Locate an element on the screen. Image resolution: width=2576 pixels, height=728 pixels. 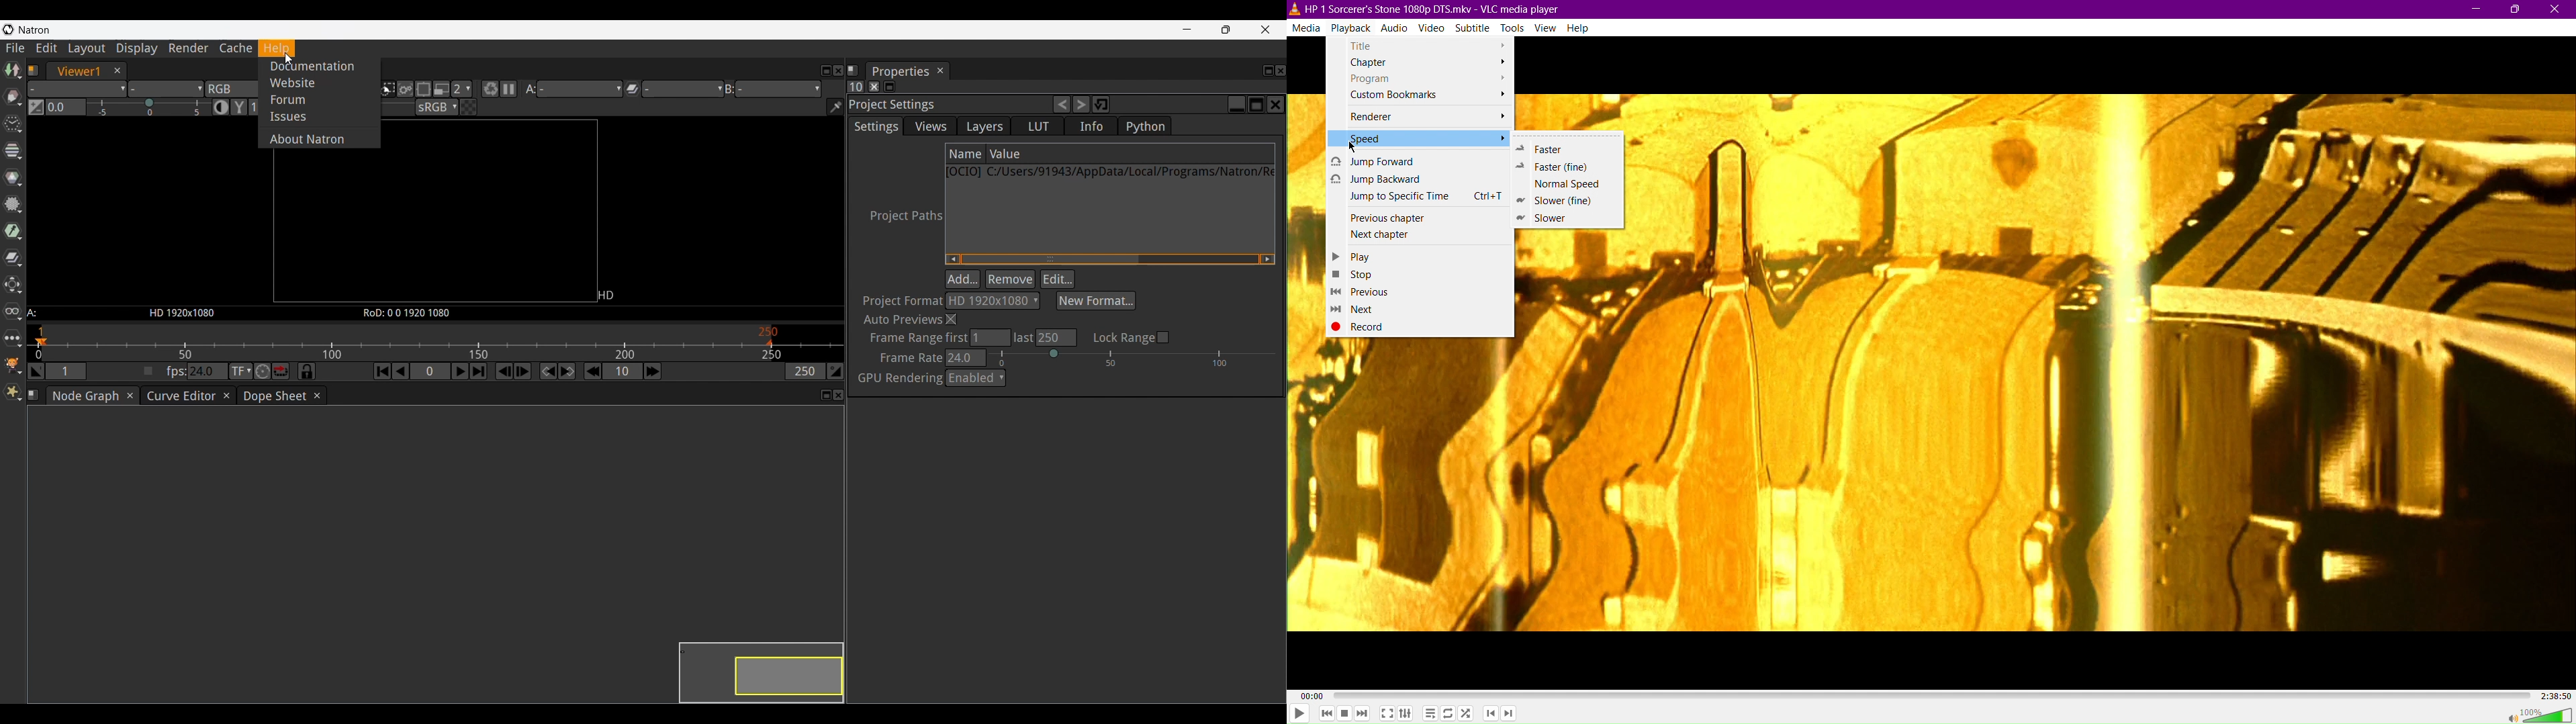
Record is located at coordinates (1367, 326).